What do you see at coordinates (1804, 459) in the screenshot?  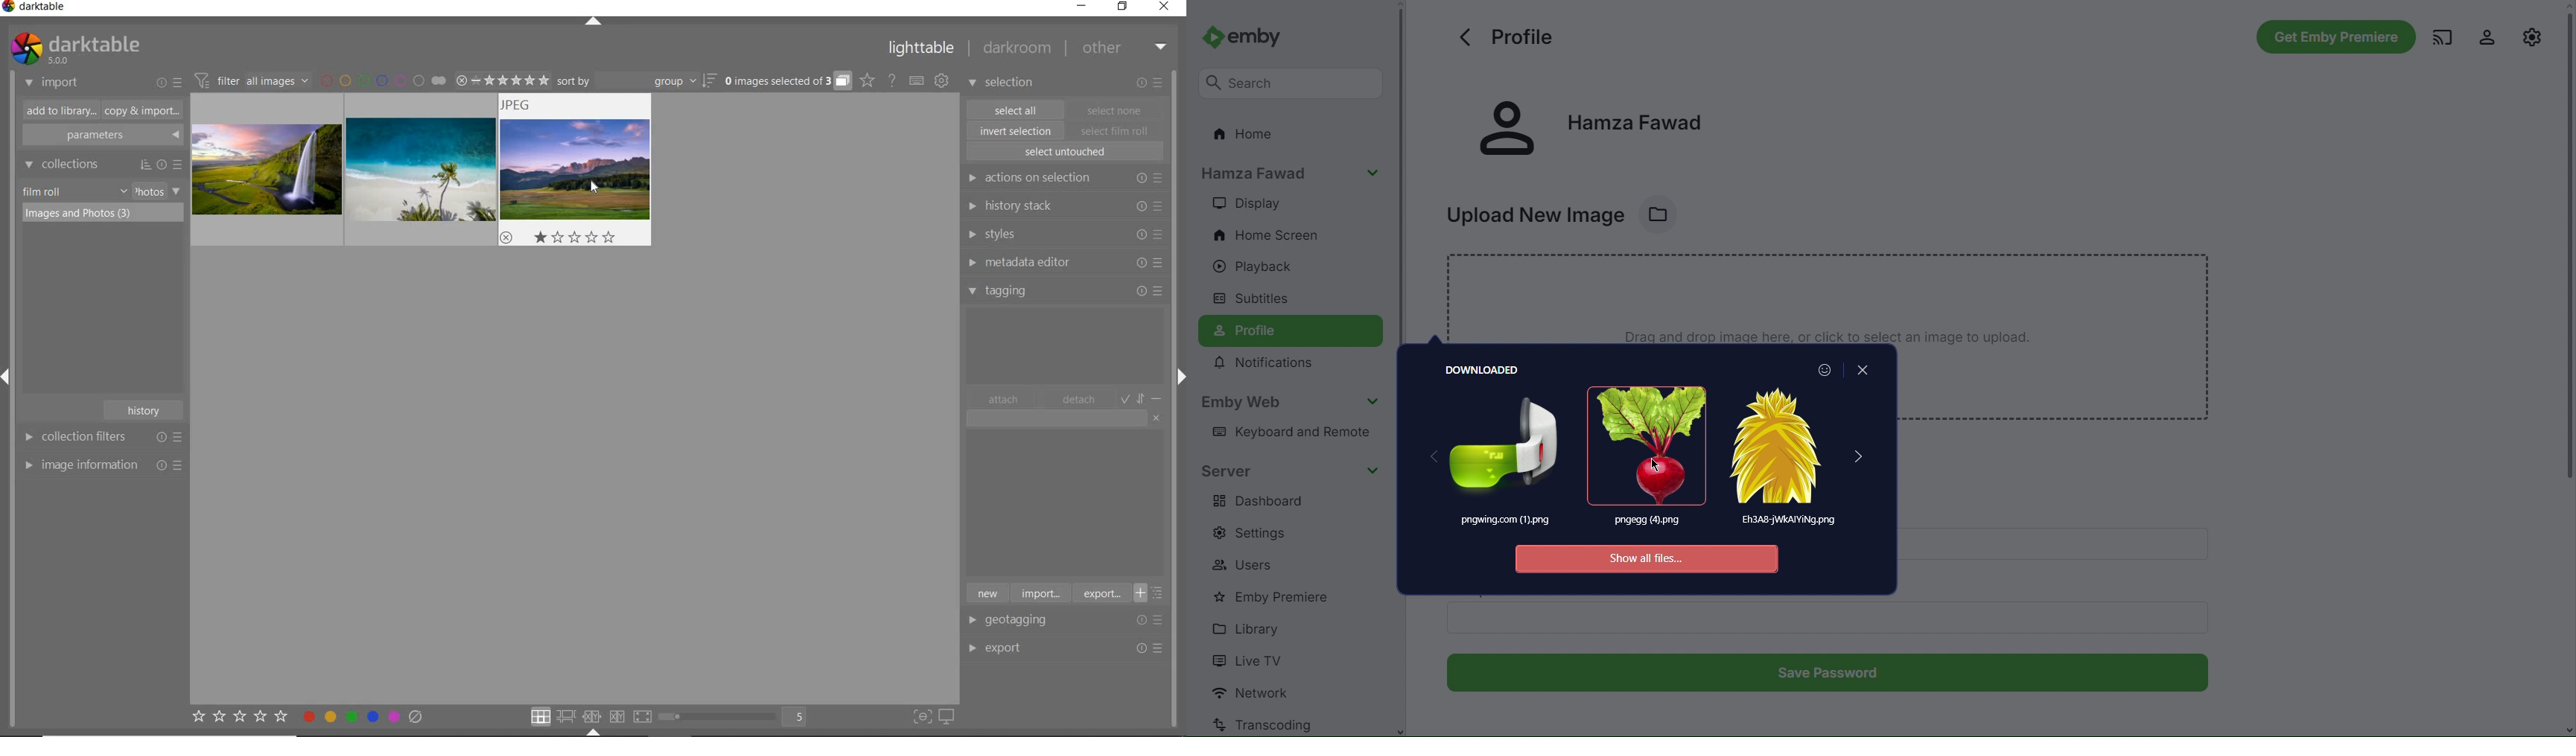 I see `Image 3` at bounding box center [1804, 459].